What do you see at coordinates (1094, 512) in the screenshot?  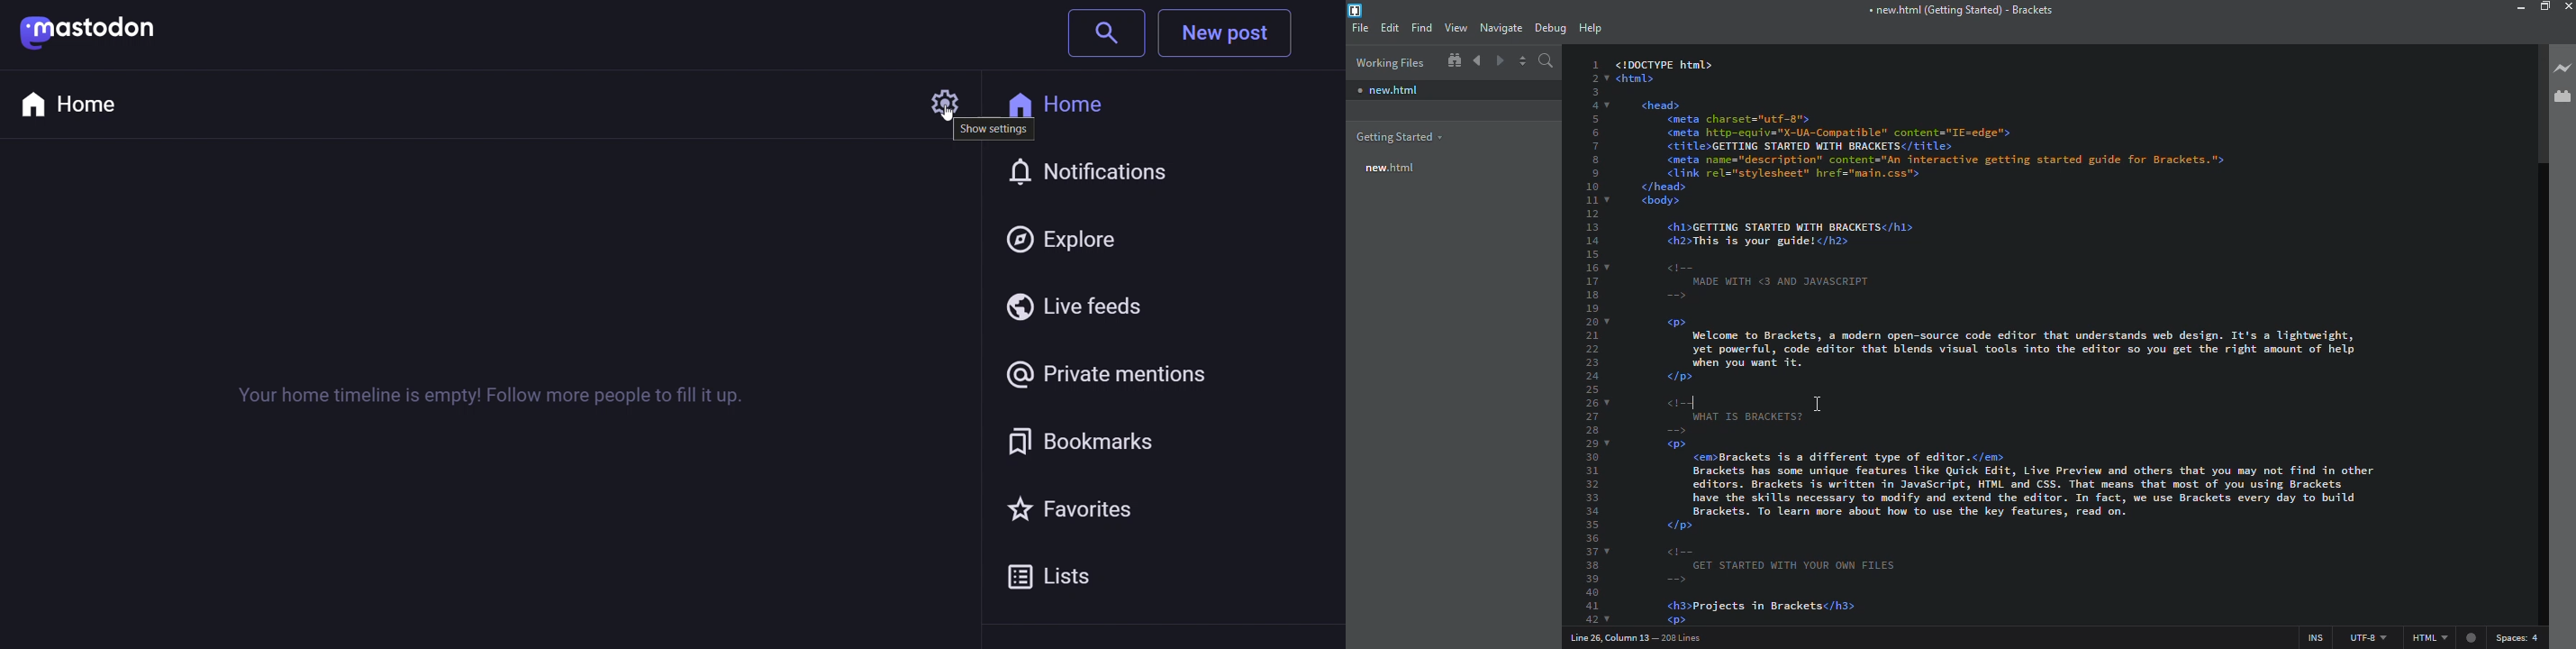 I see `Favorites` at bounding box center [1094, 512].